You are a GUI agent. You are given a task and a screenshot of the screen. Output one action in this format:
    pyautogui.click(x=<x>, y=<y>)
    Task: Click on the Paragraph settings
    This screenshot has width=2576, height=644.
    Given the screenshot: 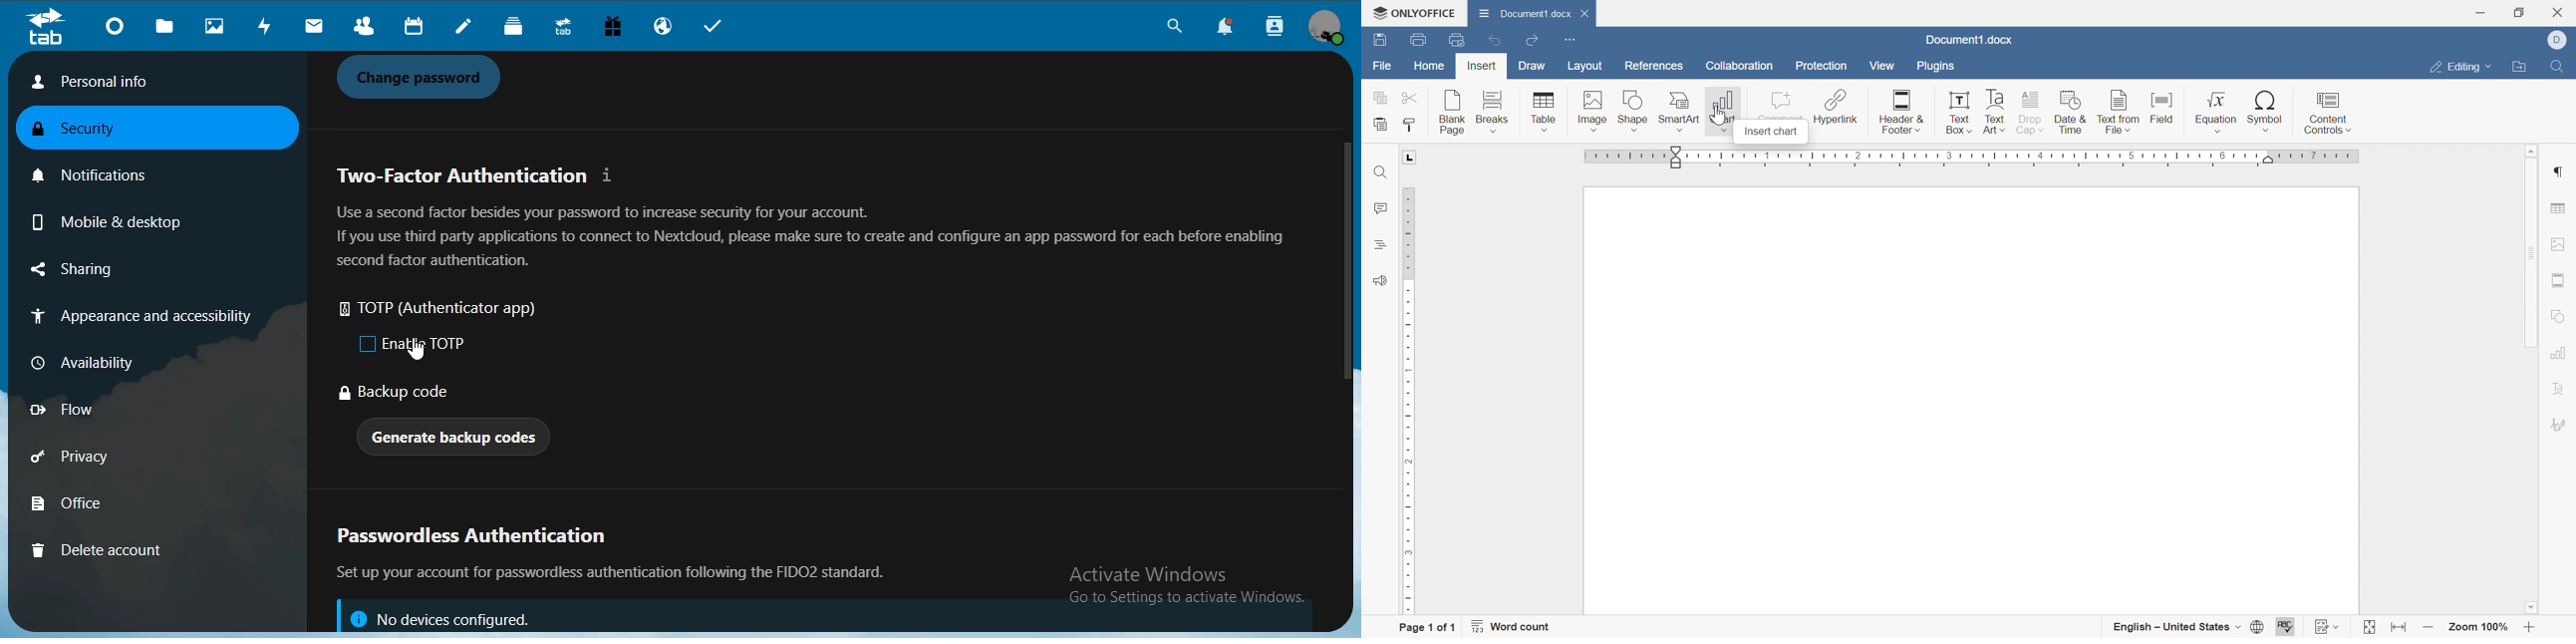 What is the action you would take?
    pyautogui.click(x=2562, y=172)
    